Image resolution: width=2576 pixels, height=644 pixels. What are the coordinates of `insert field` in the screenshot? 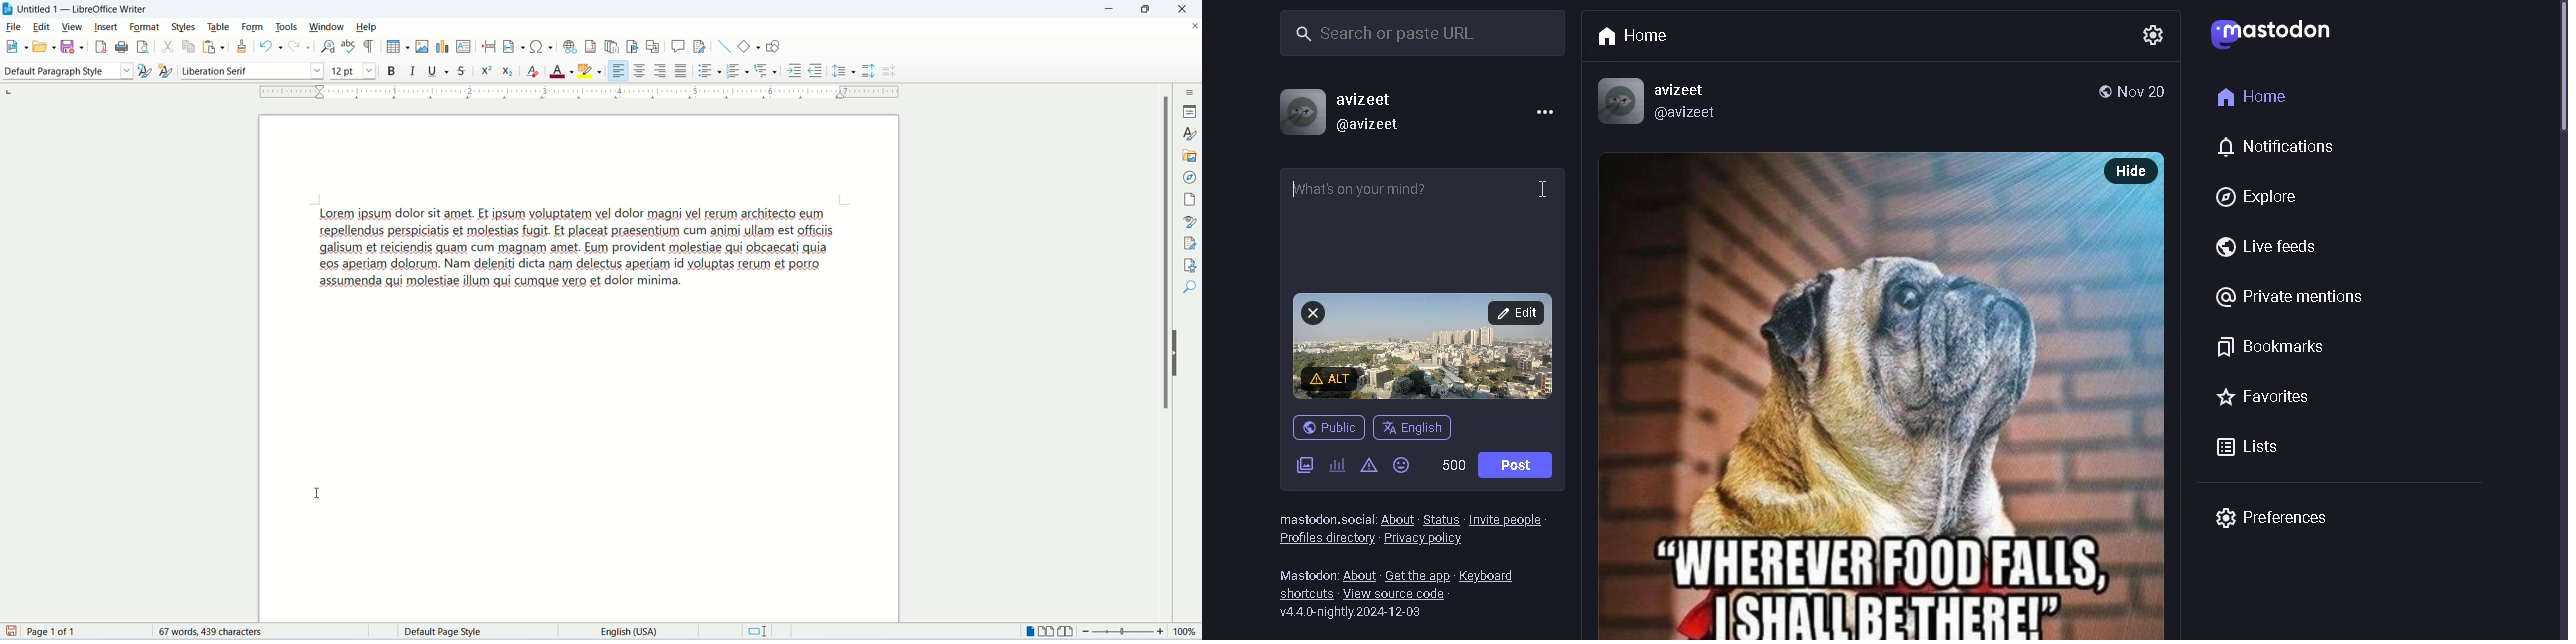 It's located at (508, 47).